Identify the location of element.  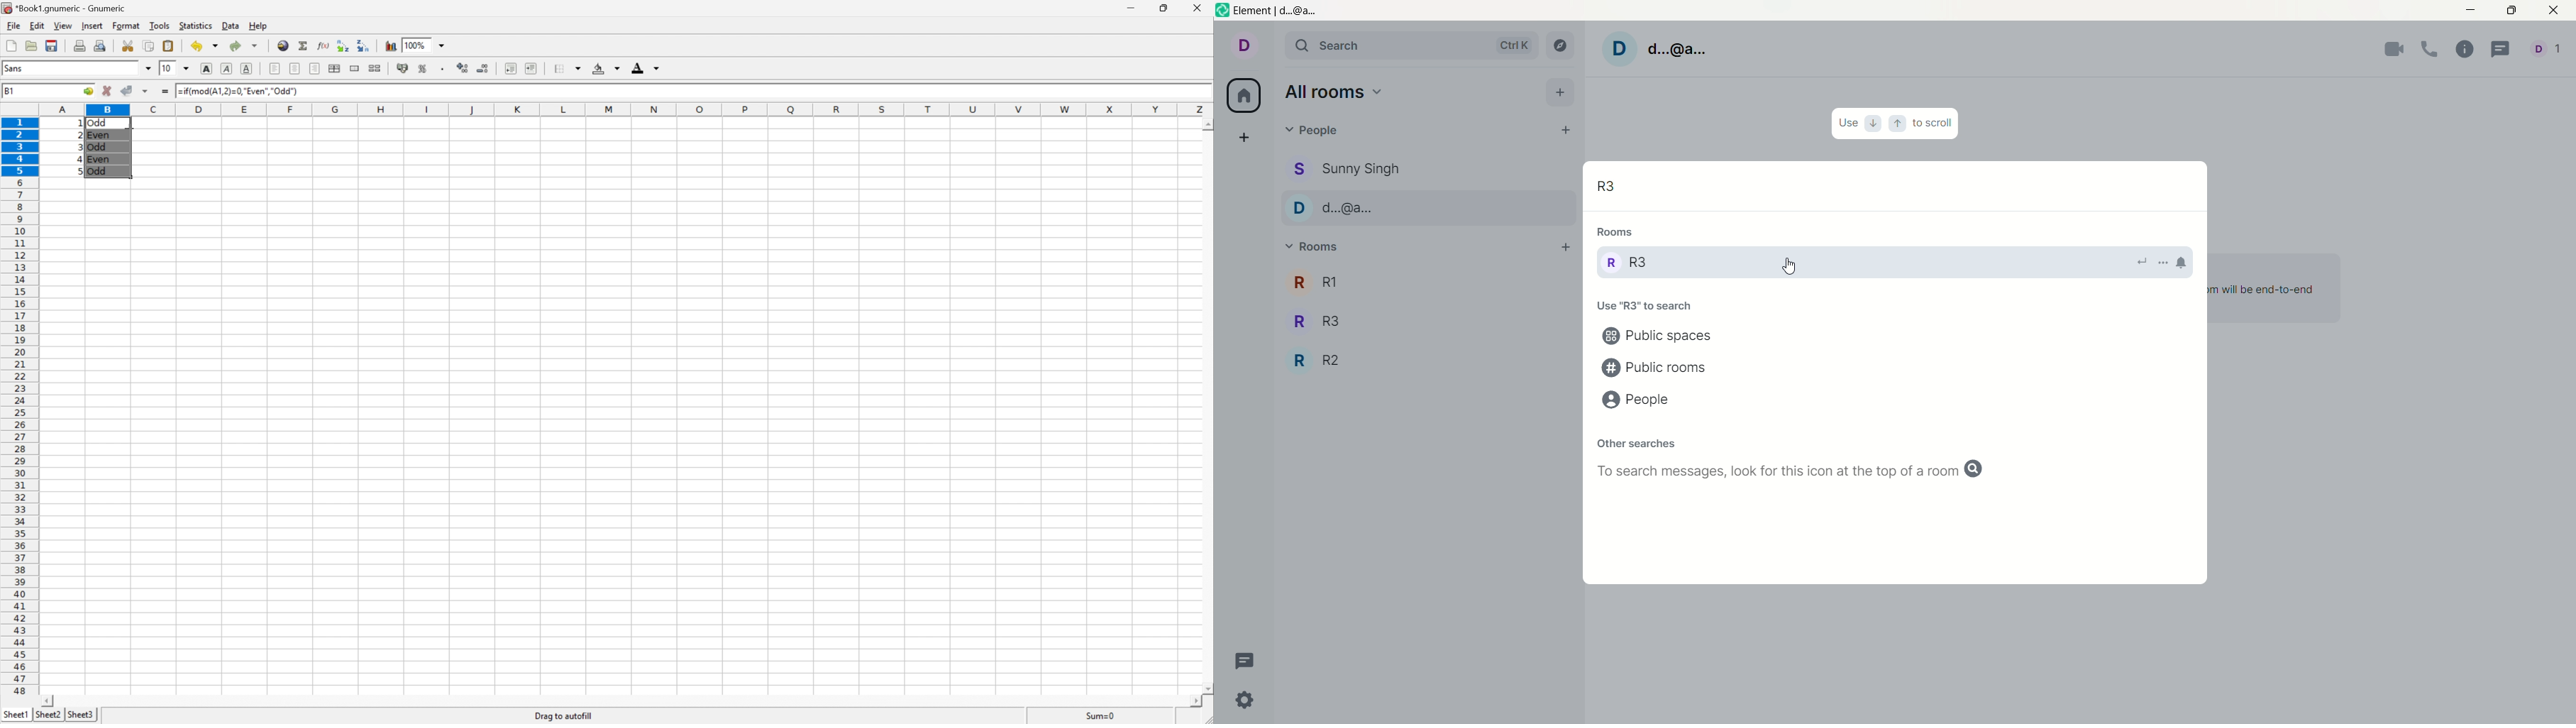
(1280, 11).